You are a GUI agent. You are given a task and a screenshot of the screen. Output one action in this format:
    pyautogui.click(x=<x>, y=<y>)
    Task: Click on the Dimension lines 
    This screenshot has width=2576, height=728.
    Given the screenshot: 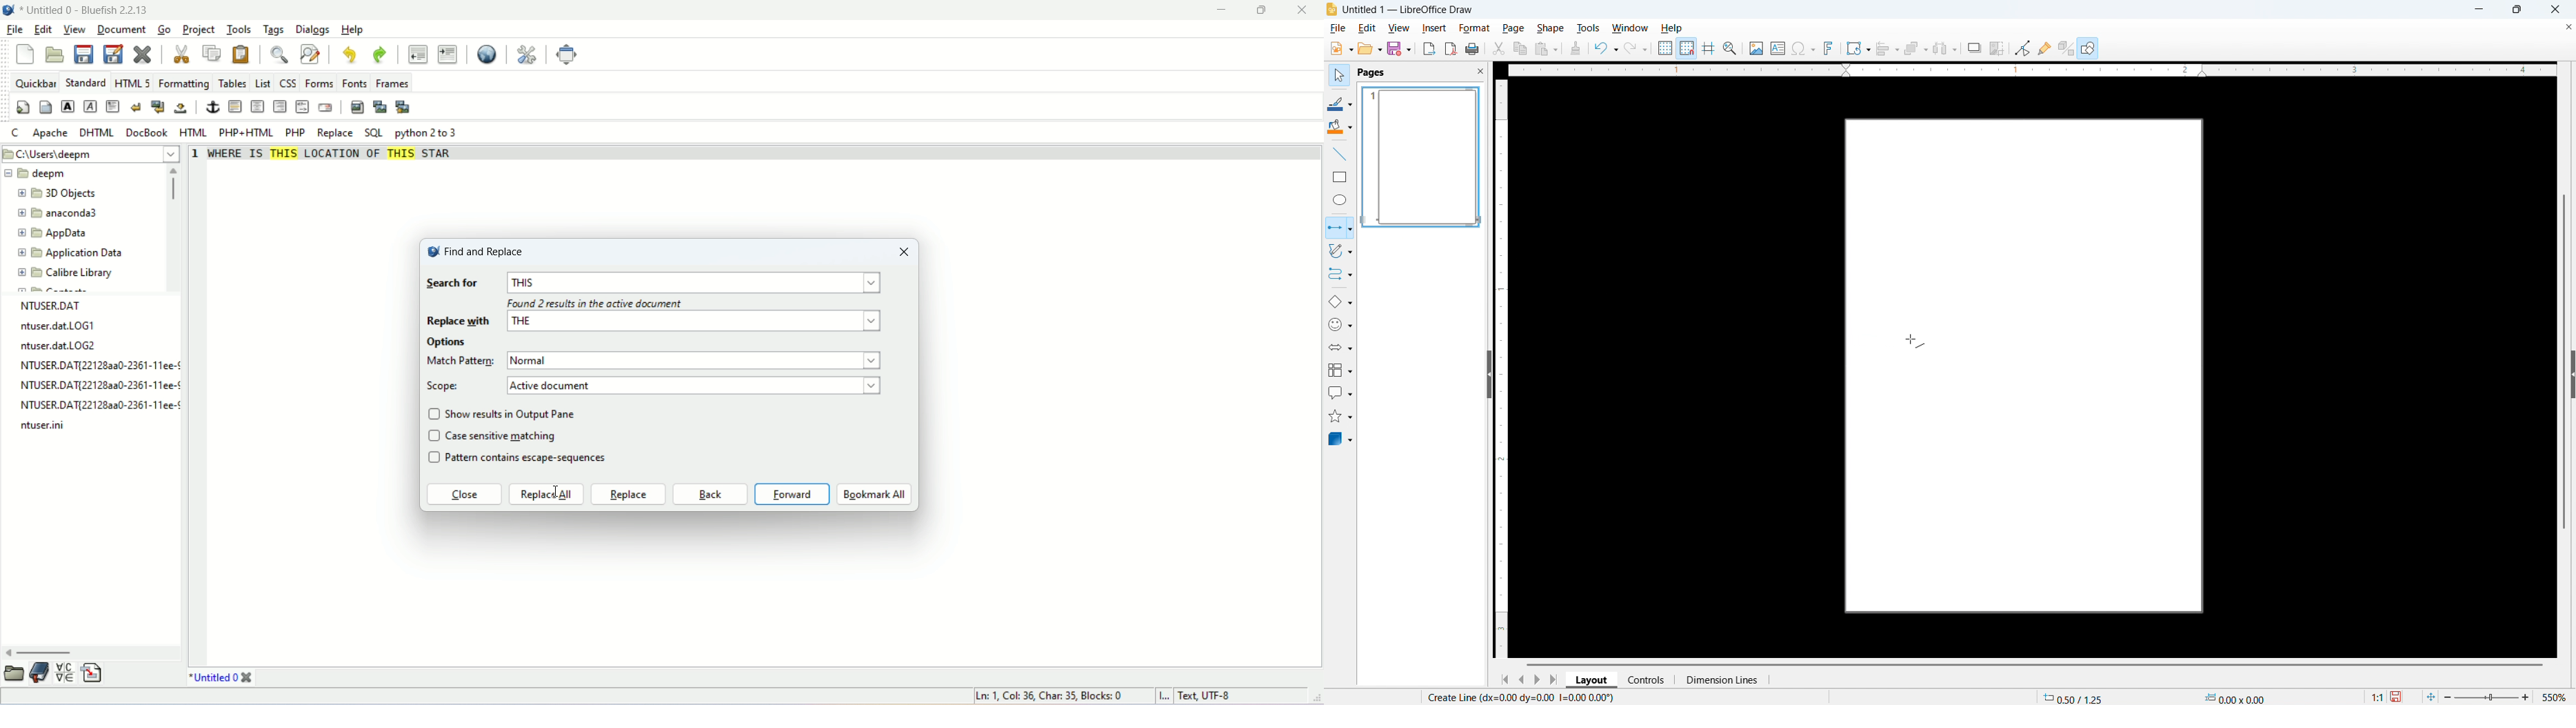 What is the action you would take?
    pyautogui.click(x=1721, y=680)
    